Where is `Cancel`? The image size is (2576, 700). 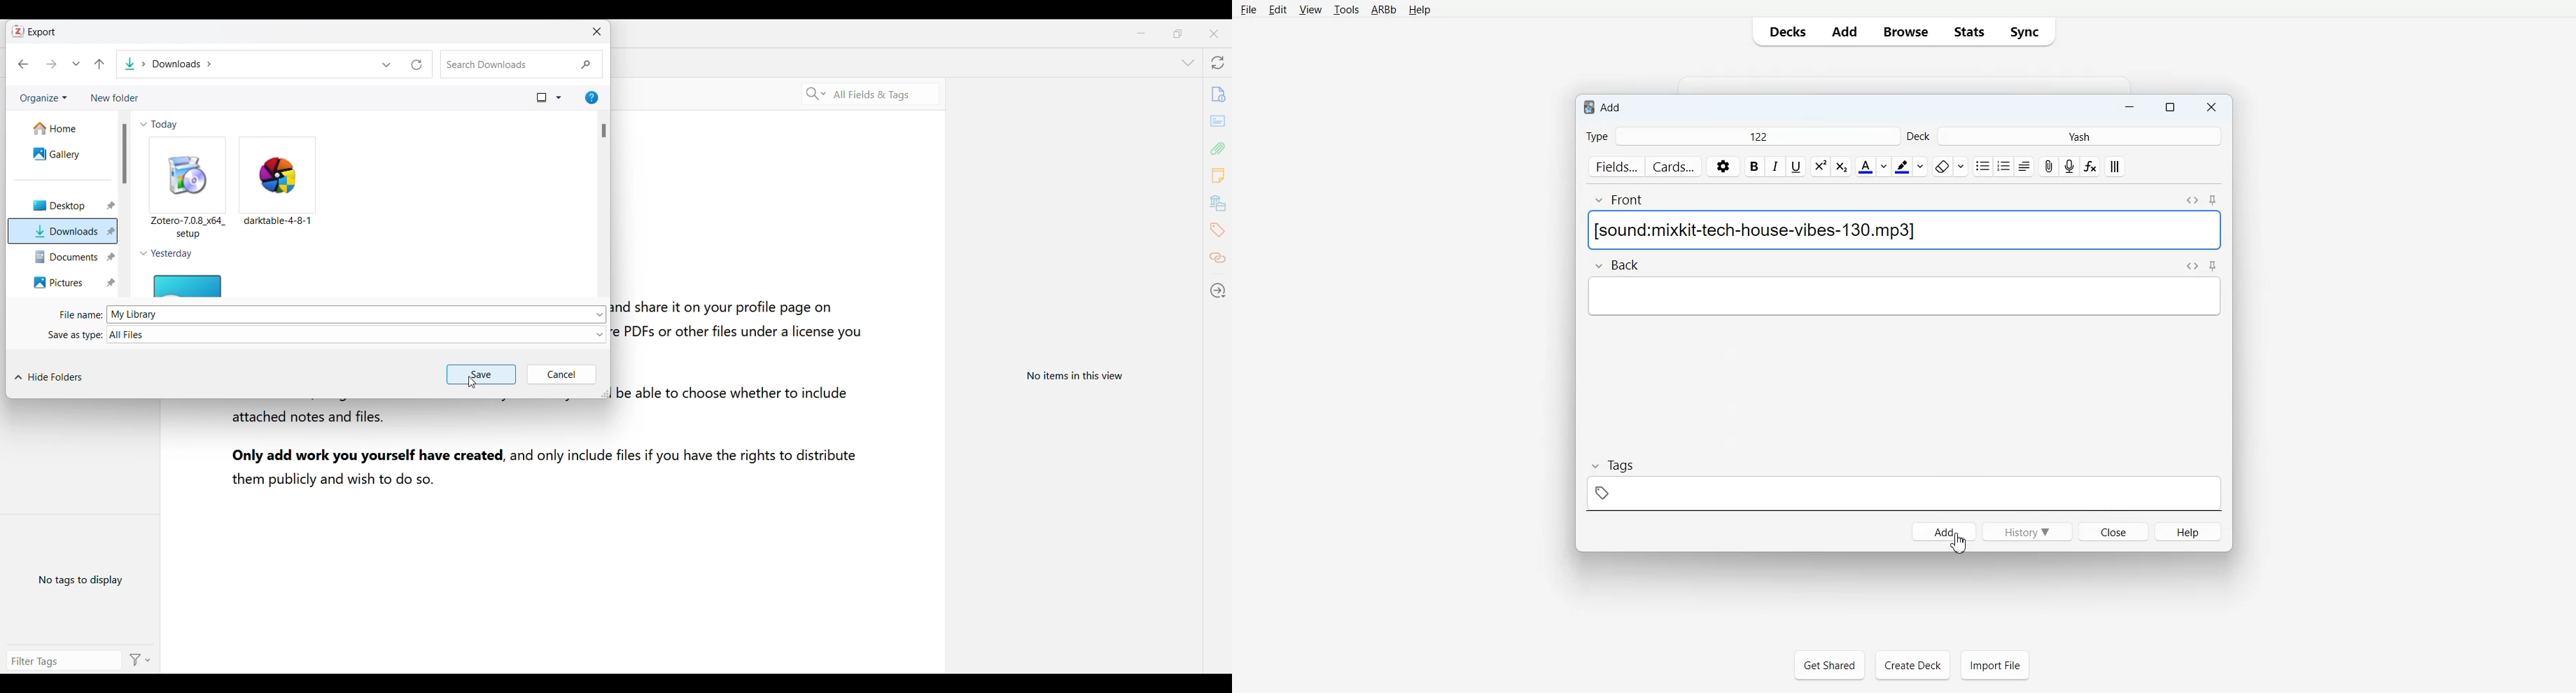
Cancel is located at coordinates (561, 374).